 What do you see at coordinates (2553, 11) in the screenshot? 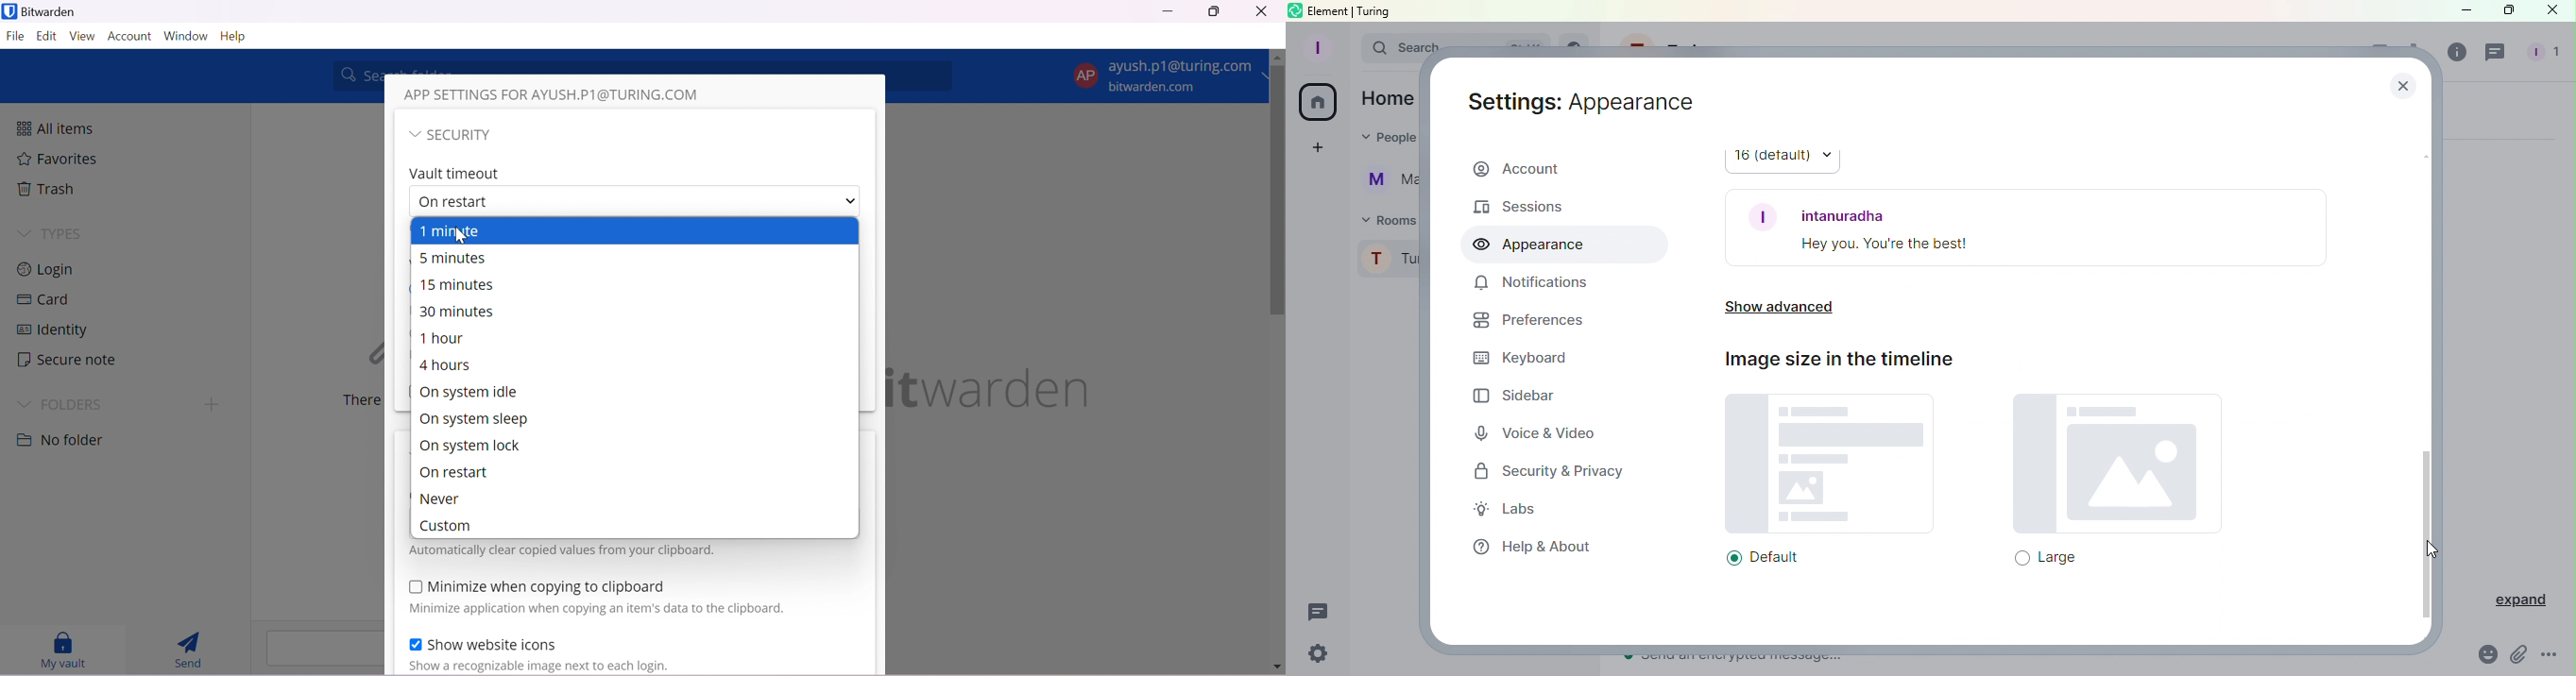
I see `Close` at bounding box center [2553, 11].